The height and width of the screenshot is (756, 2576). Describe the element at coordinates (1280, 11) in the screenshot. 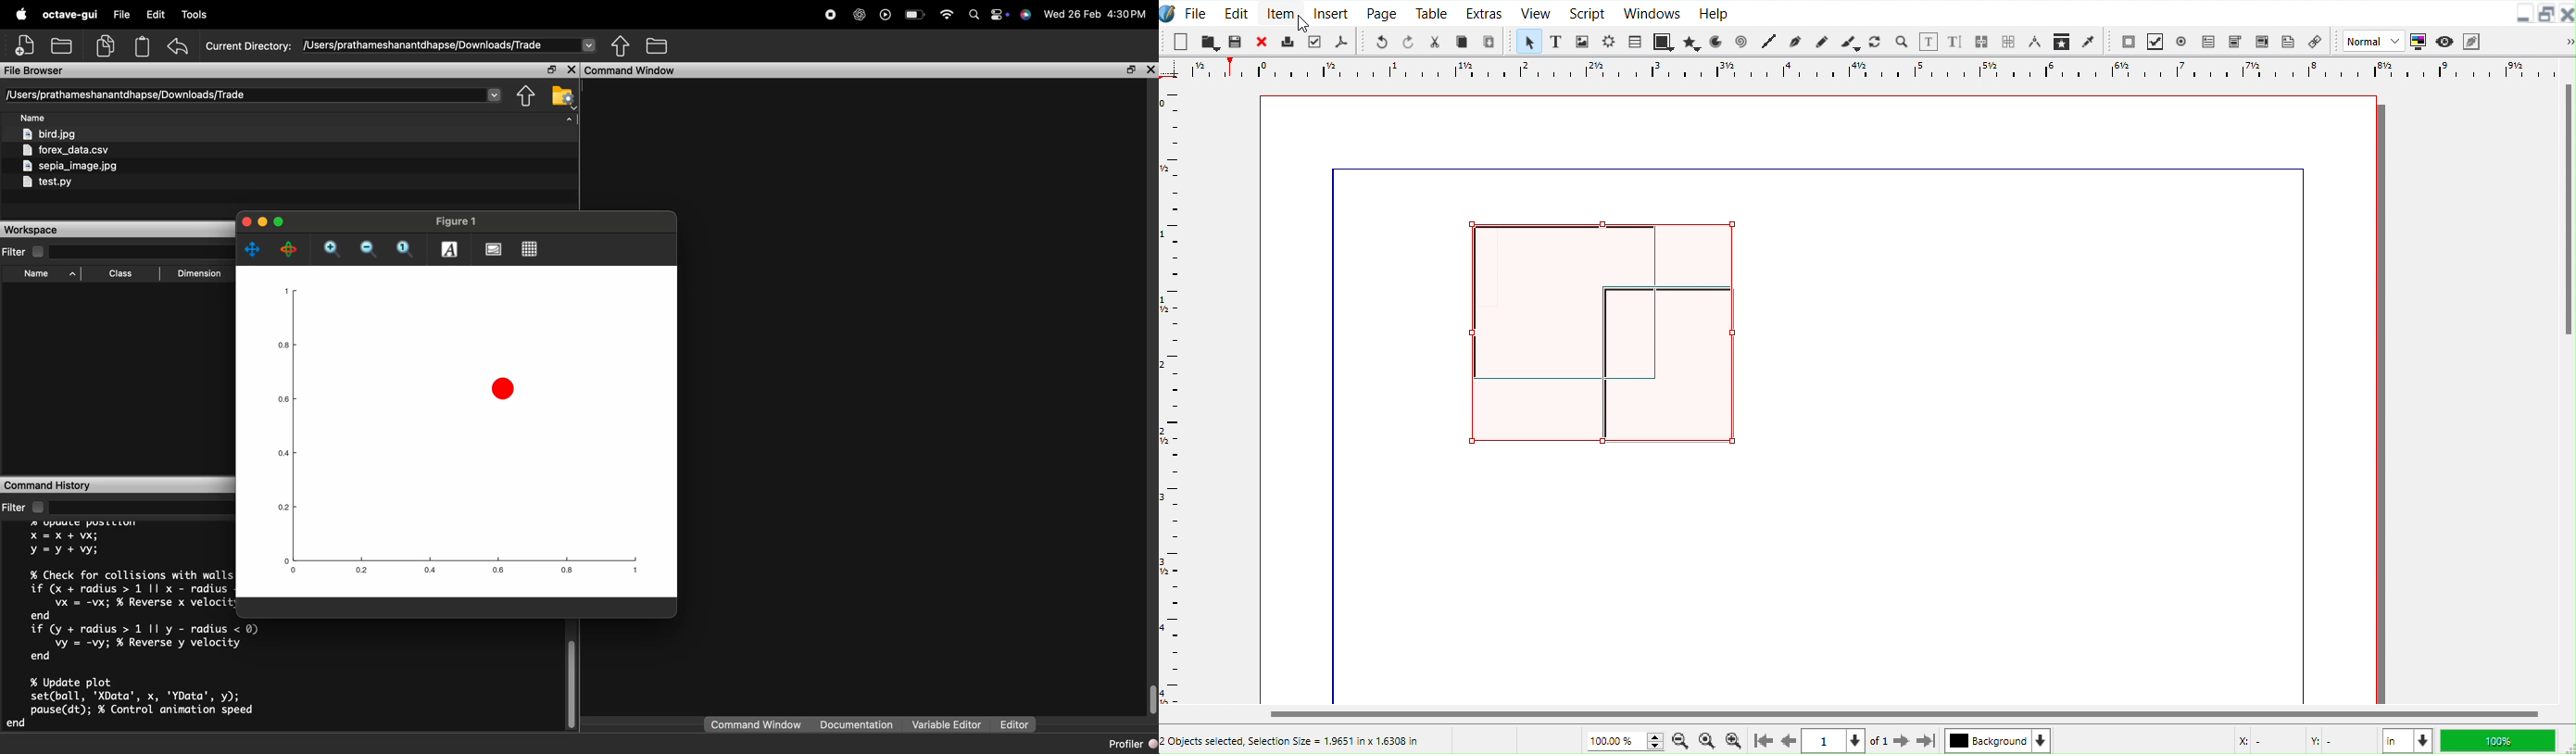

I see `Item` at that location.